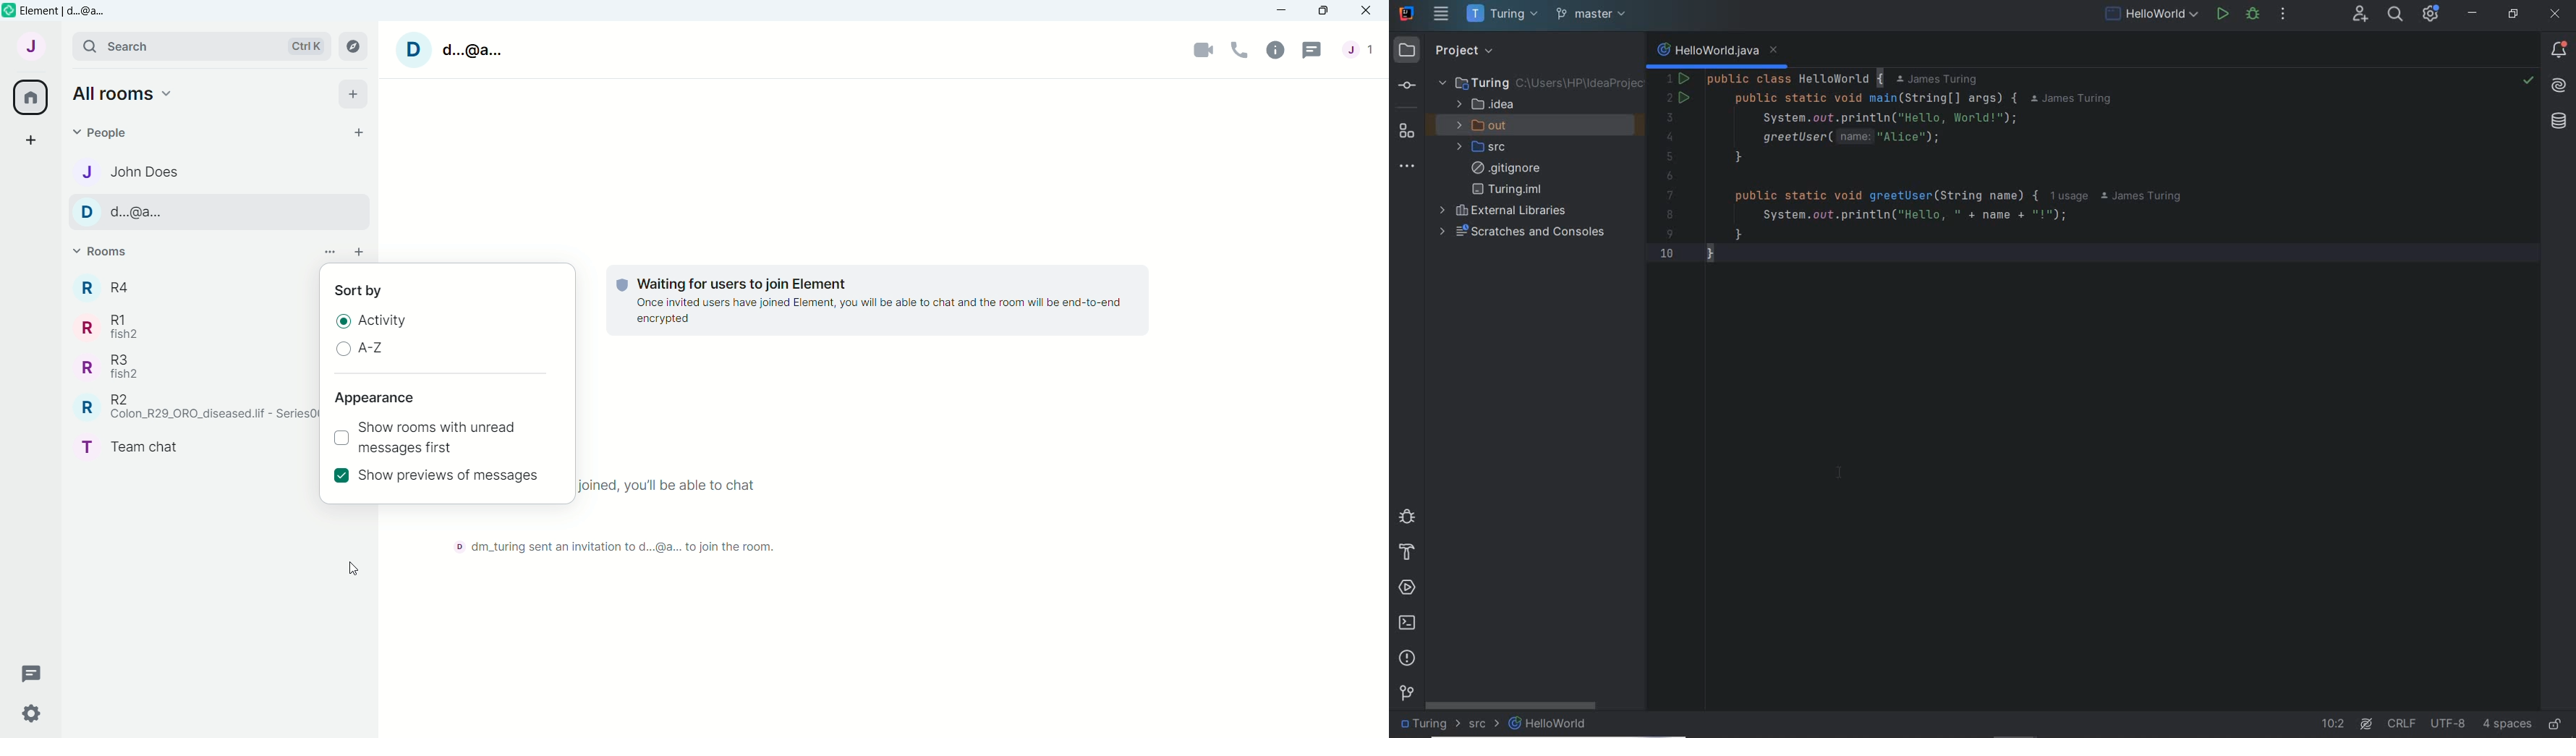 Image resolution: width=2576 pixels, height=756 pixels. What do you see at coordinates (384, 321) in the screenshot?
I see `Activity` at bounding box center [384, 321].